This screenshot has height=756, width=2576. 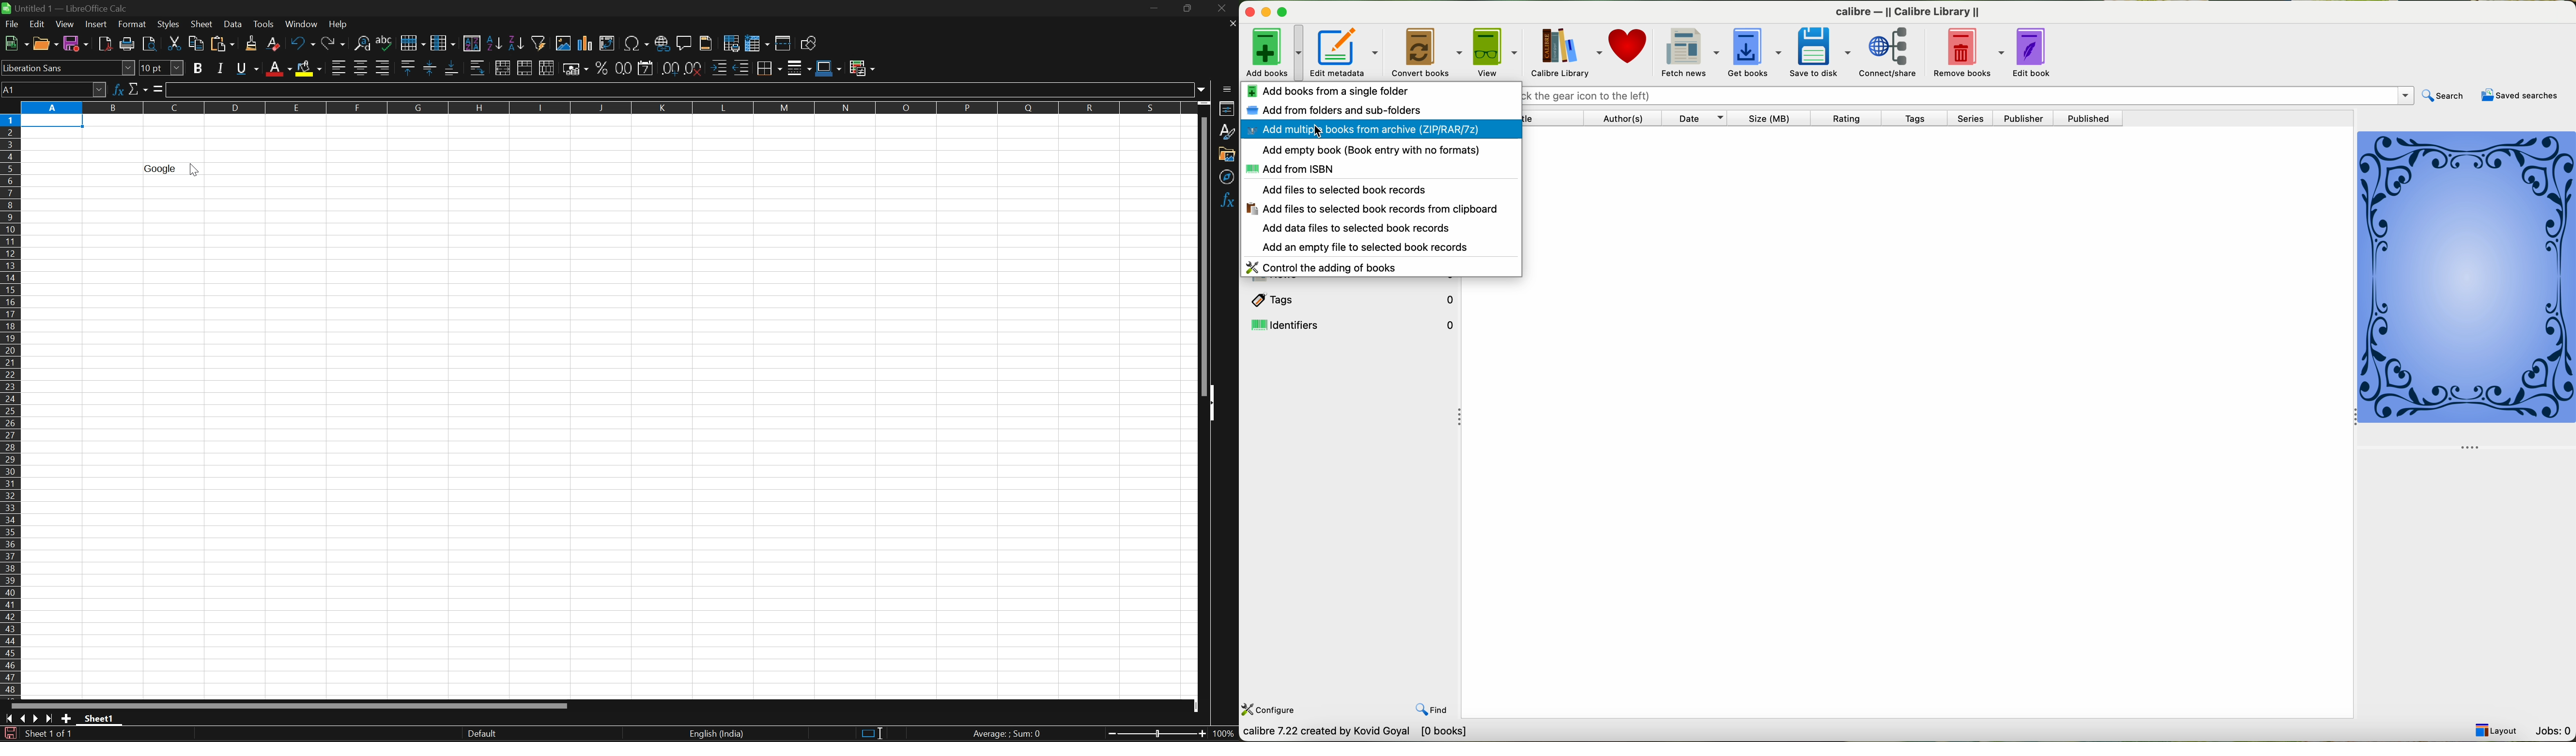 What do you see at coordinates (1920, 118) in the screenshot?
I see `tags` at bounding box center [1920, 118].